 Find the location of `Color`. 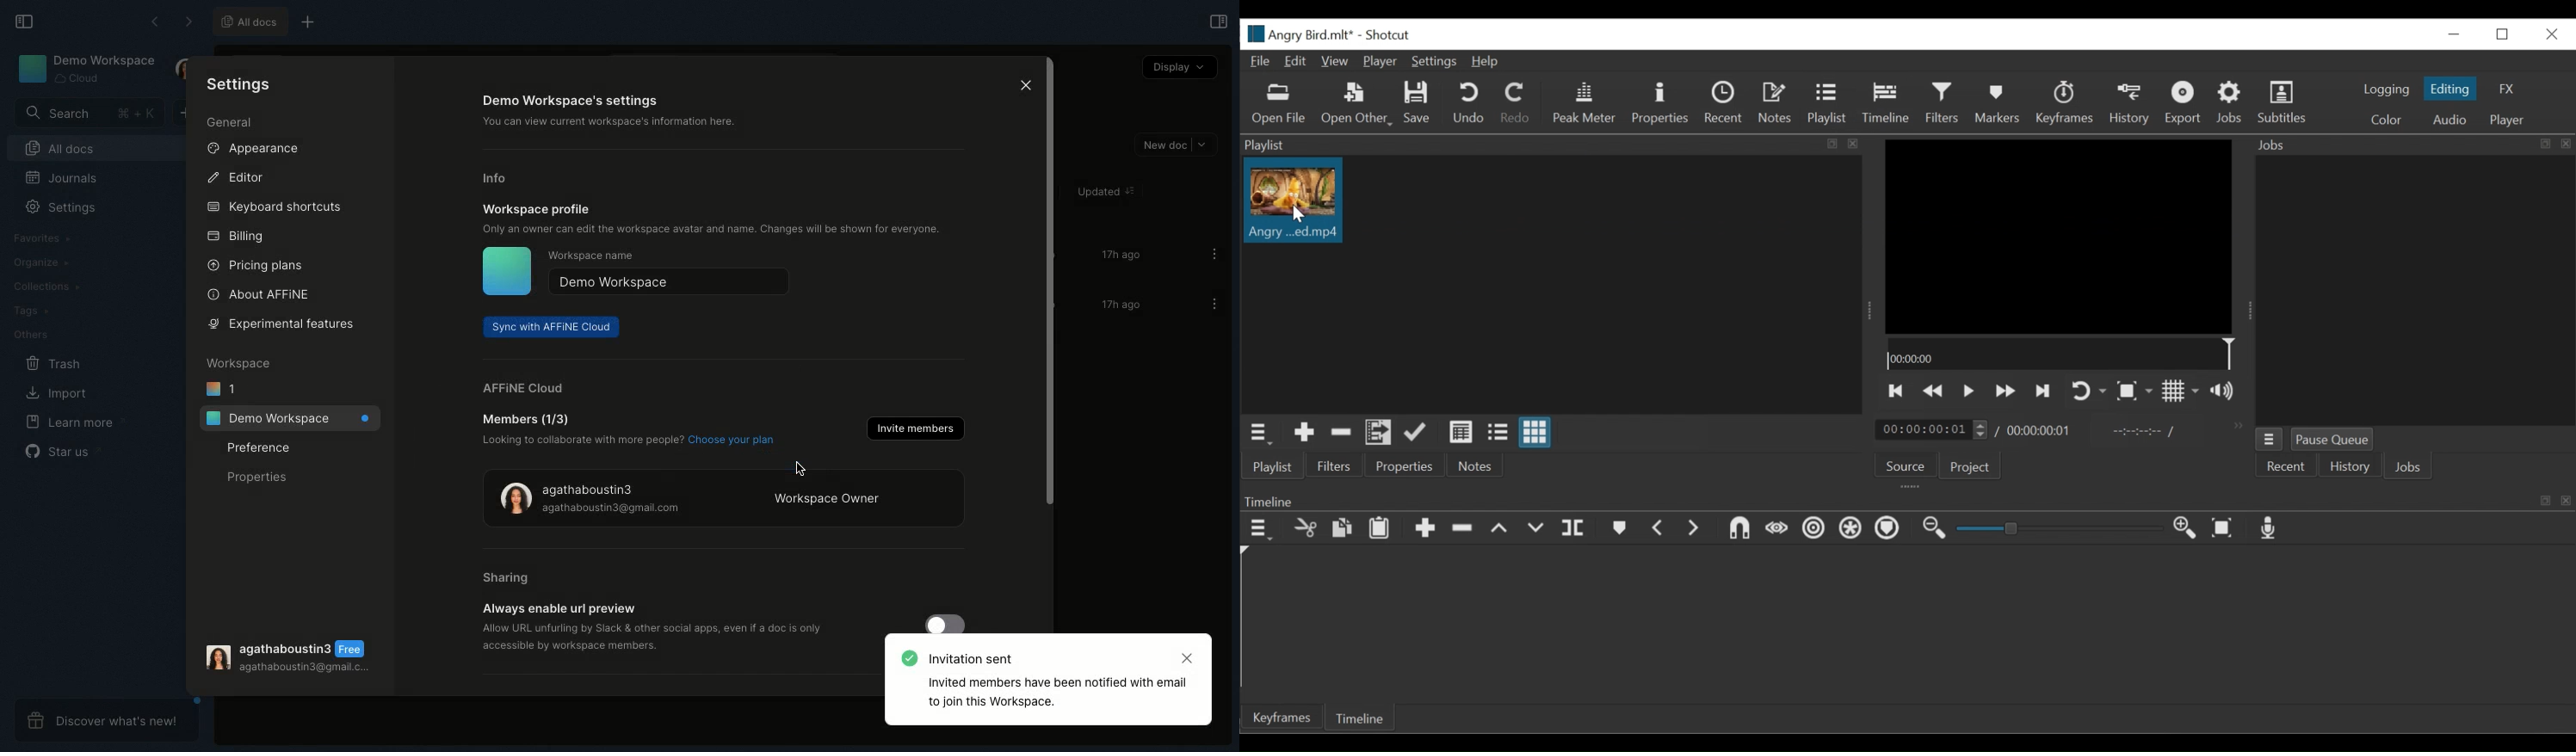

Color is located at coordinates (2387, 118).